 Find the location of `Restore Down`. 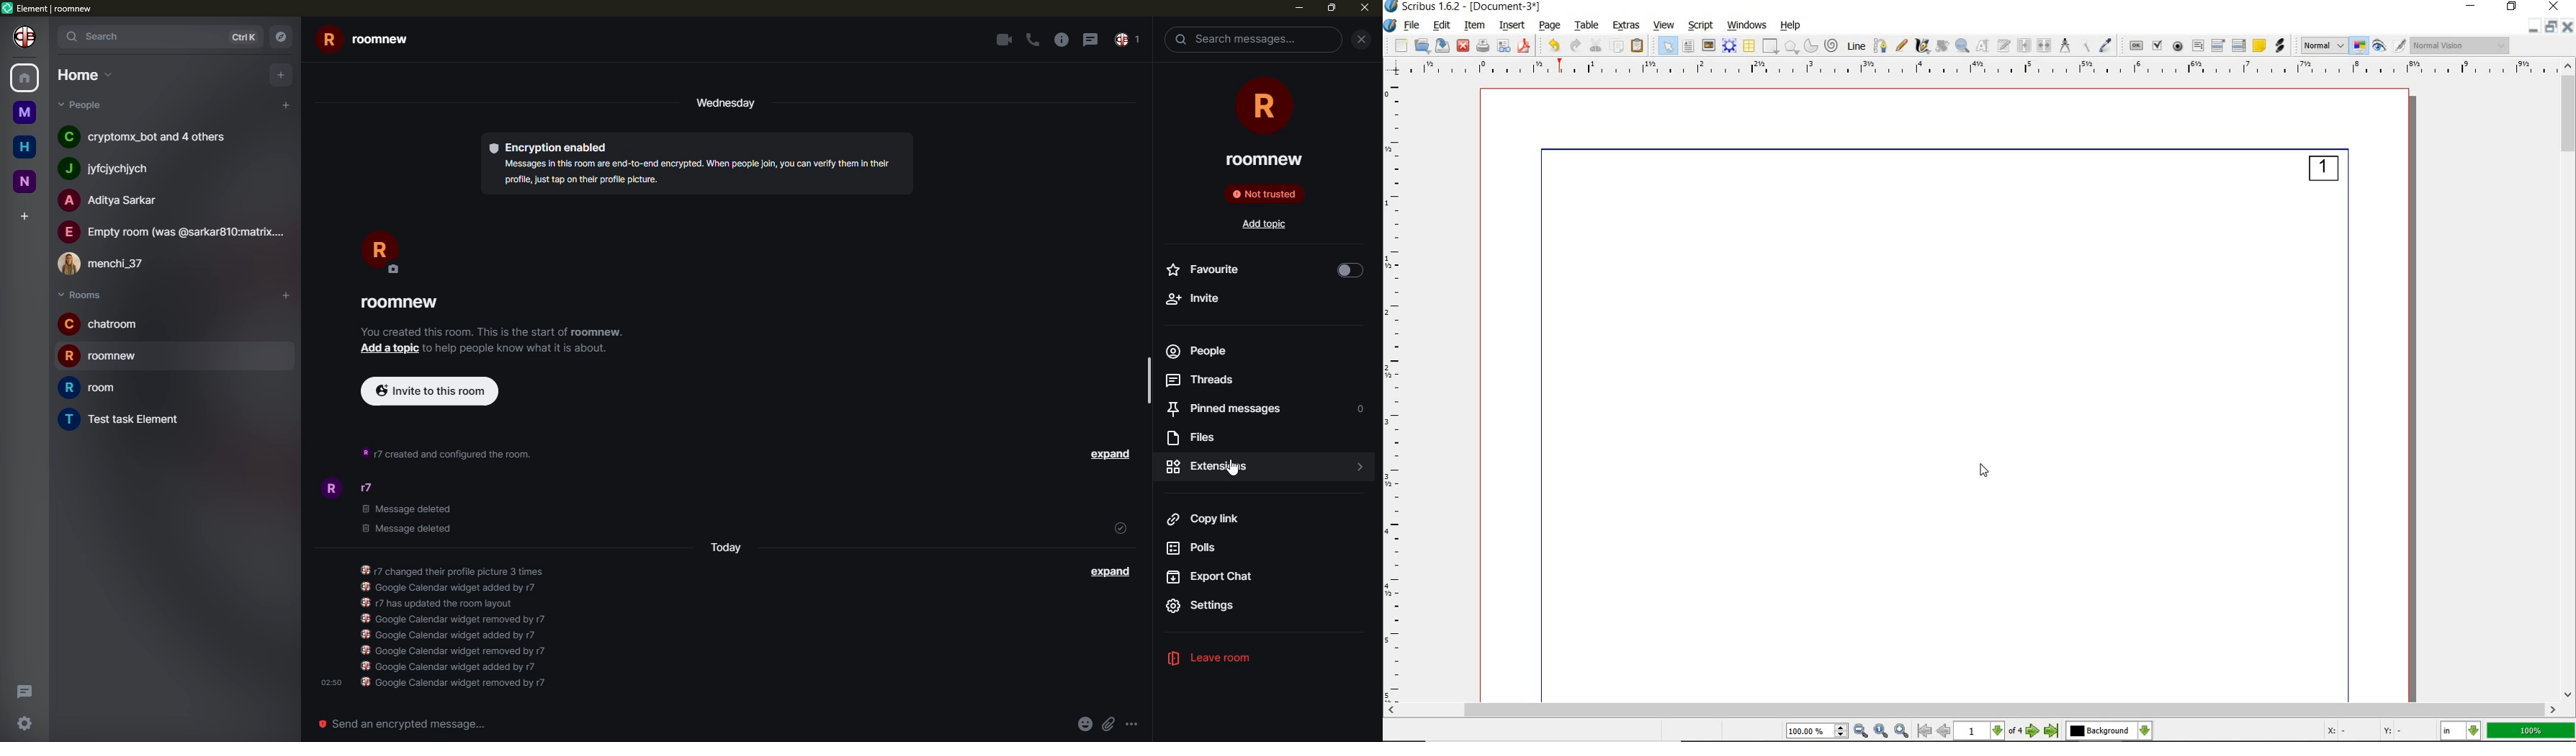

Restore Down is located at coordinates (2533, 28).